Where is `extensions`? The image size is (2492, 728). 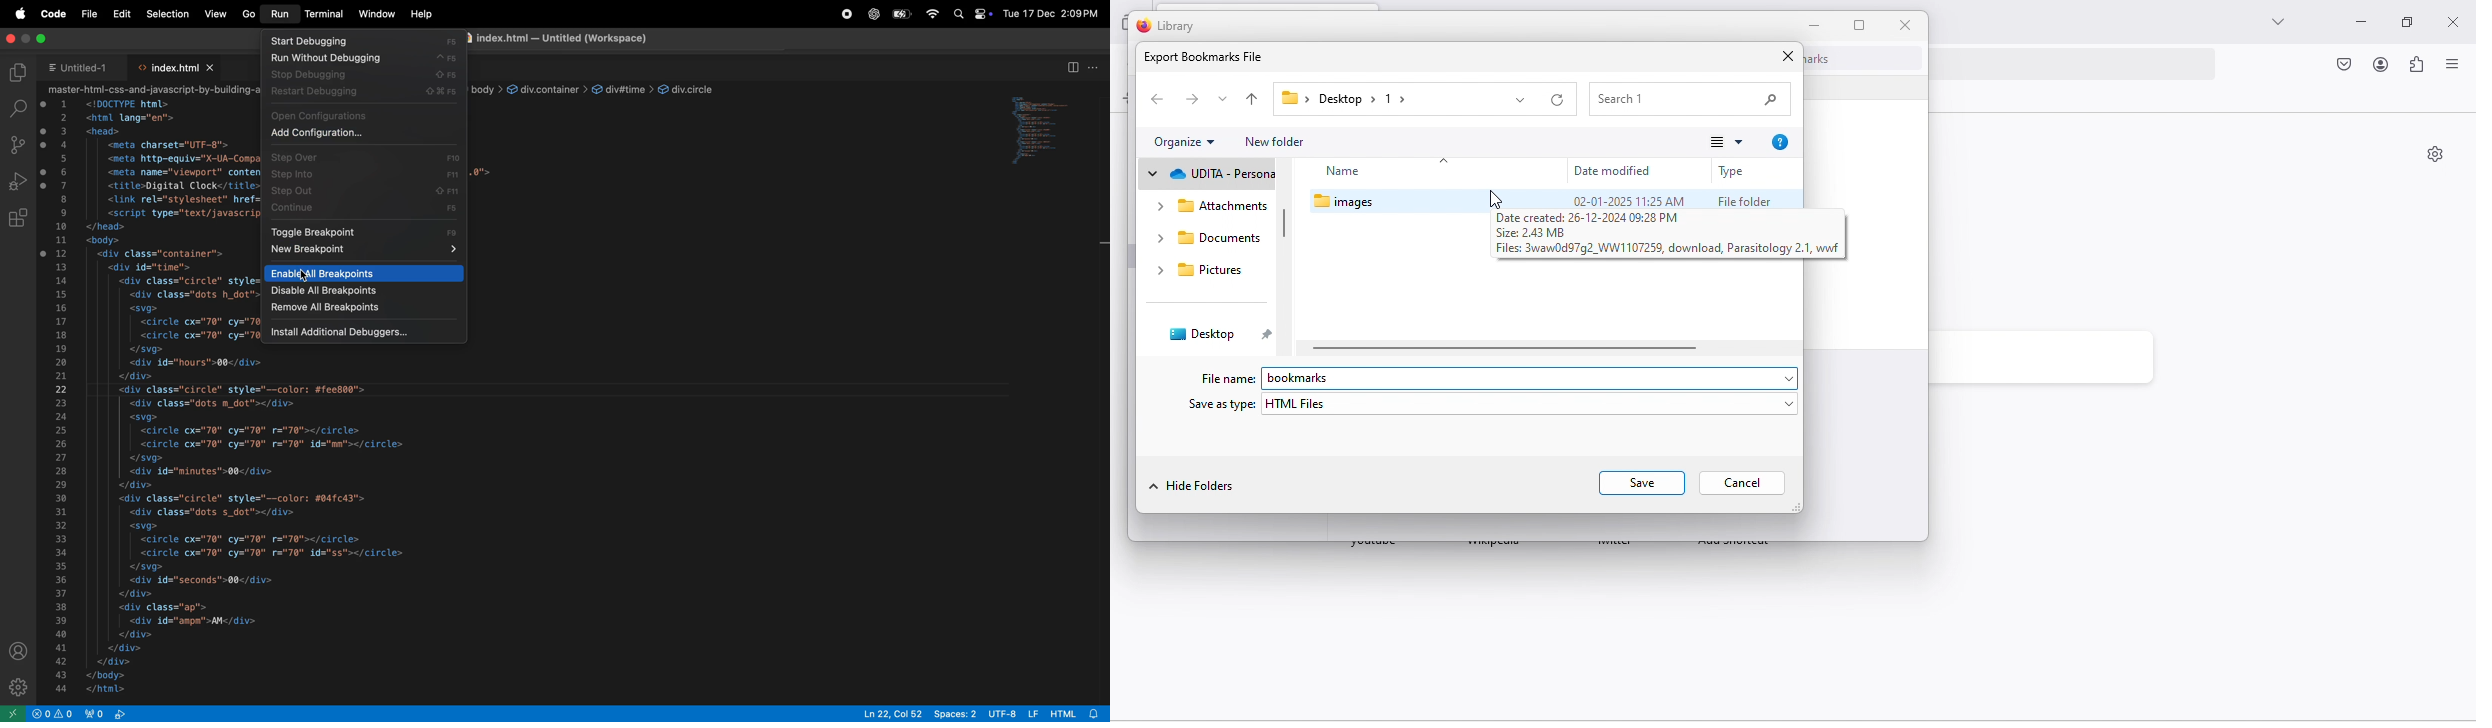 extensions is located at coordinates (17, 219).